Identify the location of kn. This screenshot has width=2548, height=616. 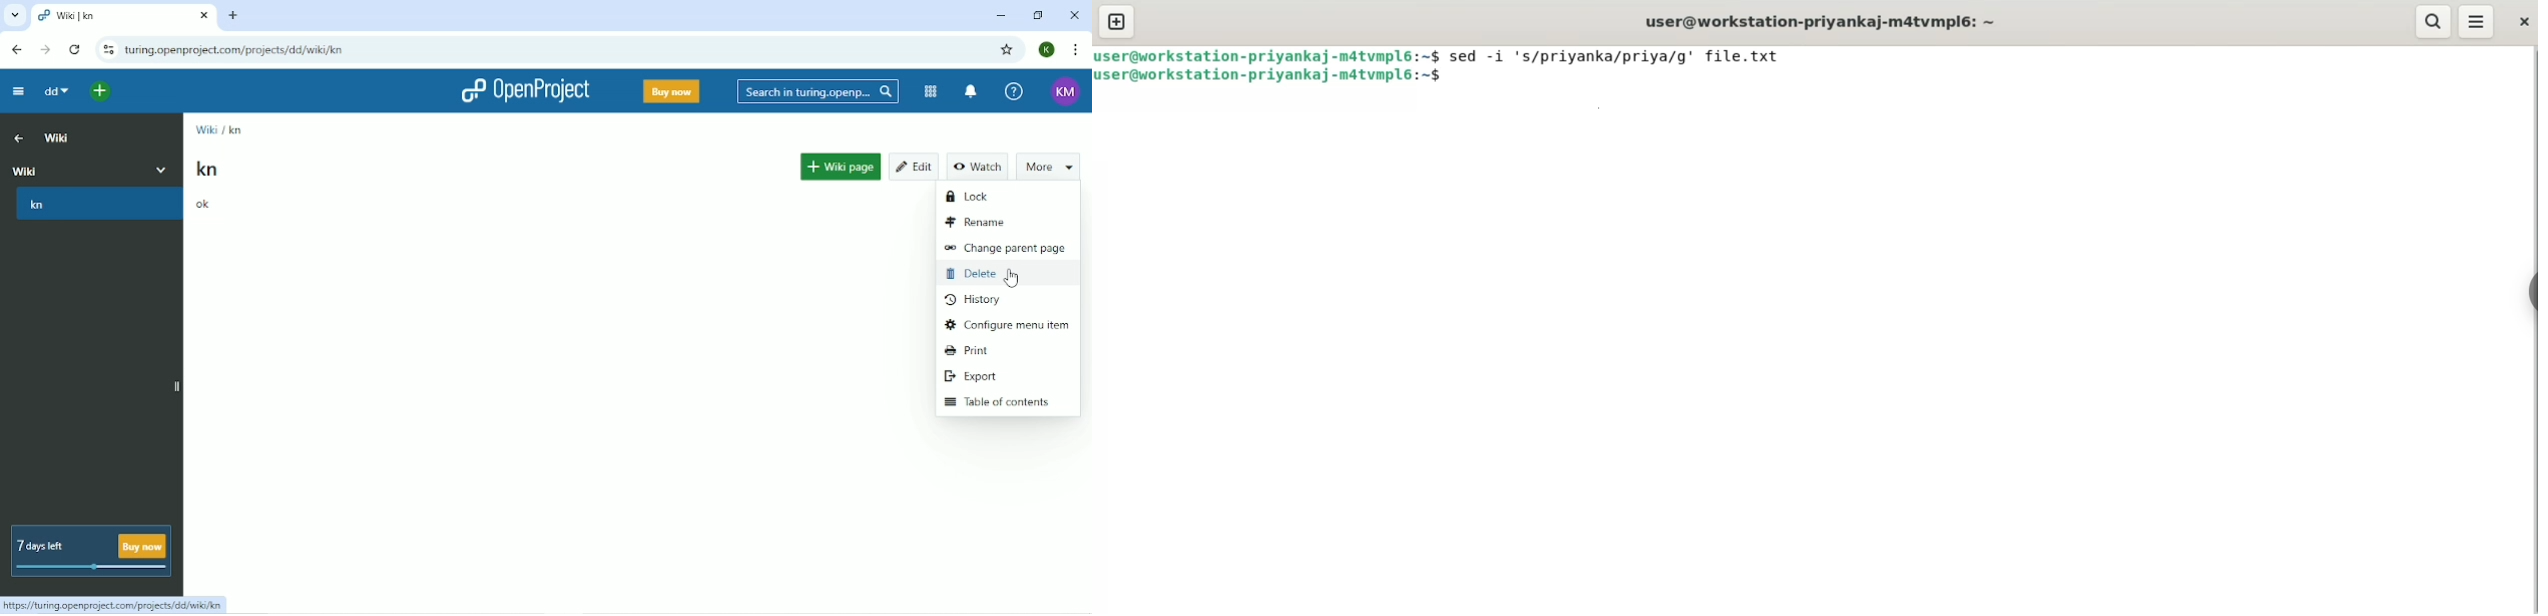
(234, 130).